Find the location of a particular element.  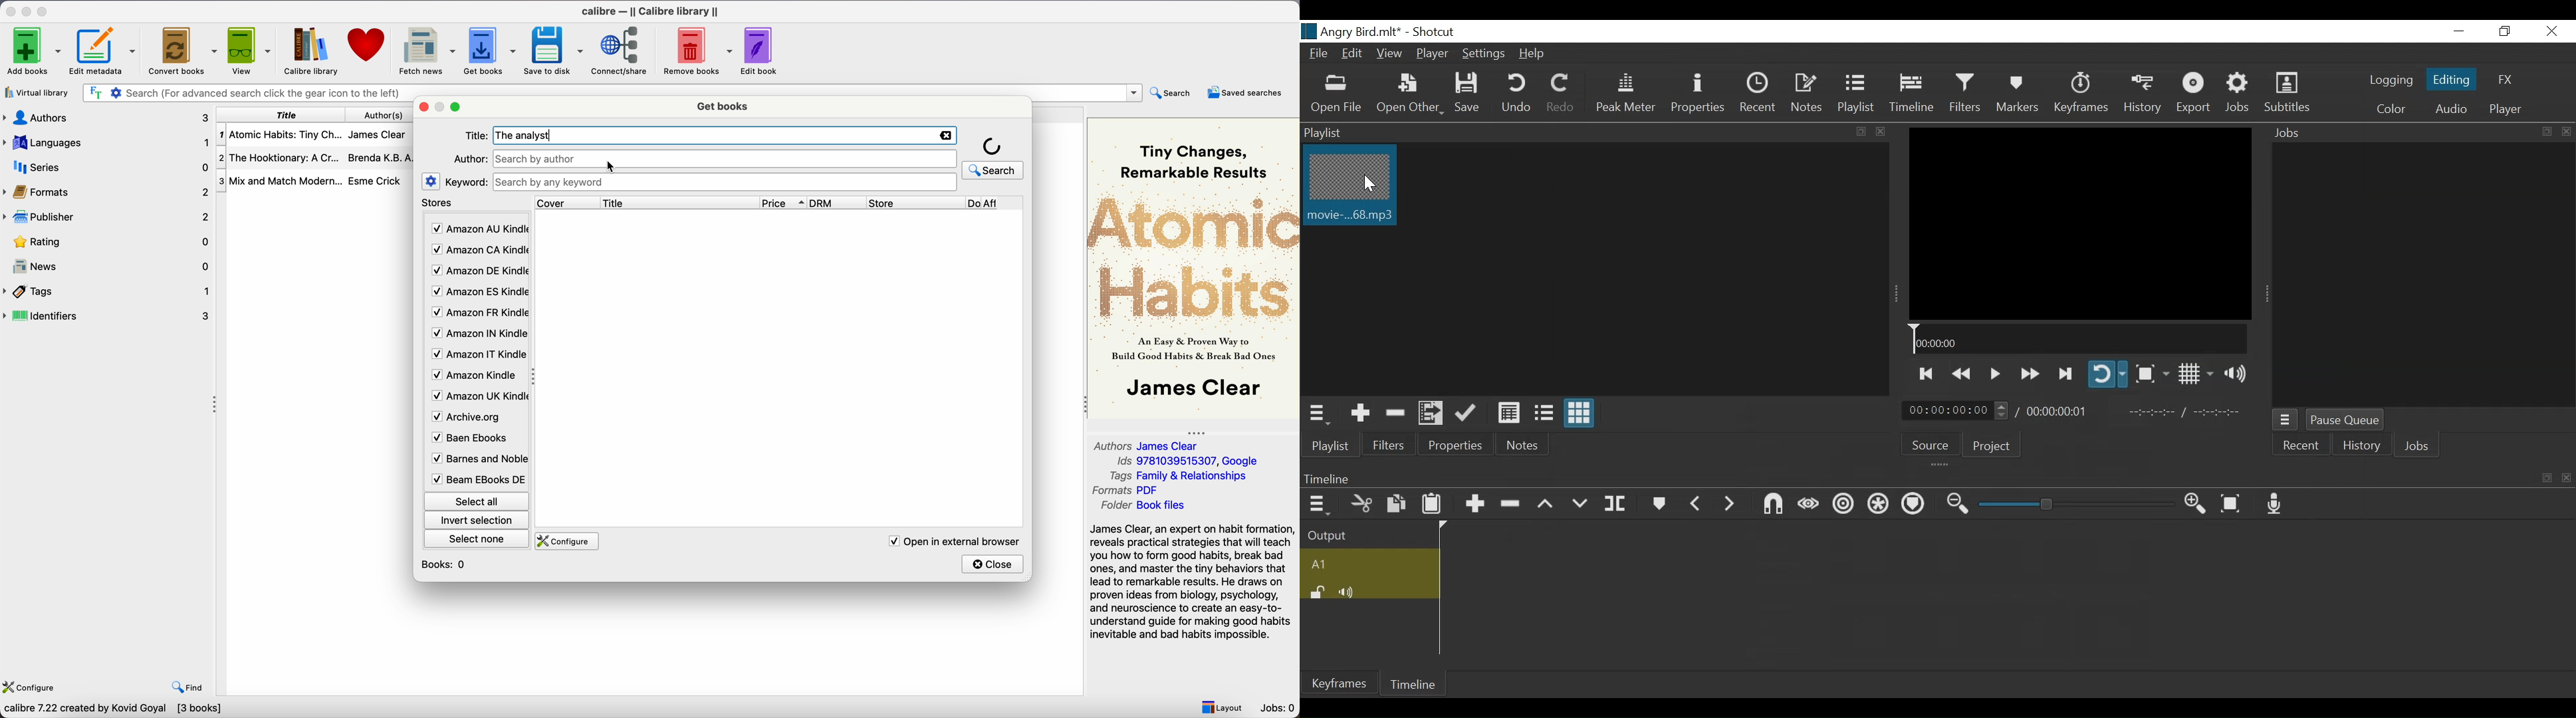

Mute is located at coordinates (1349, 591).